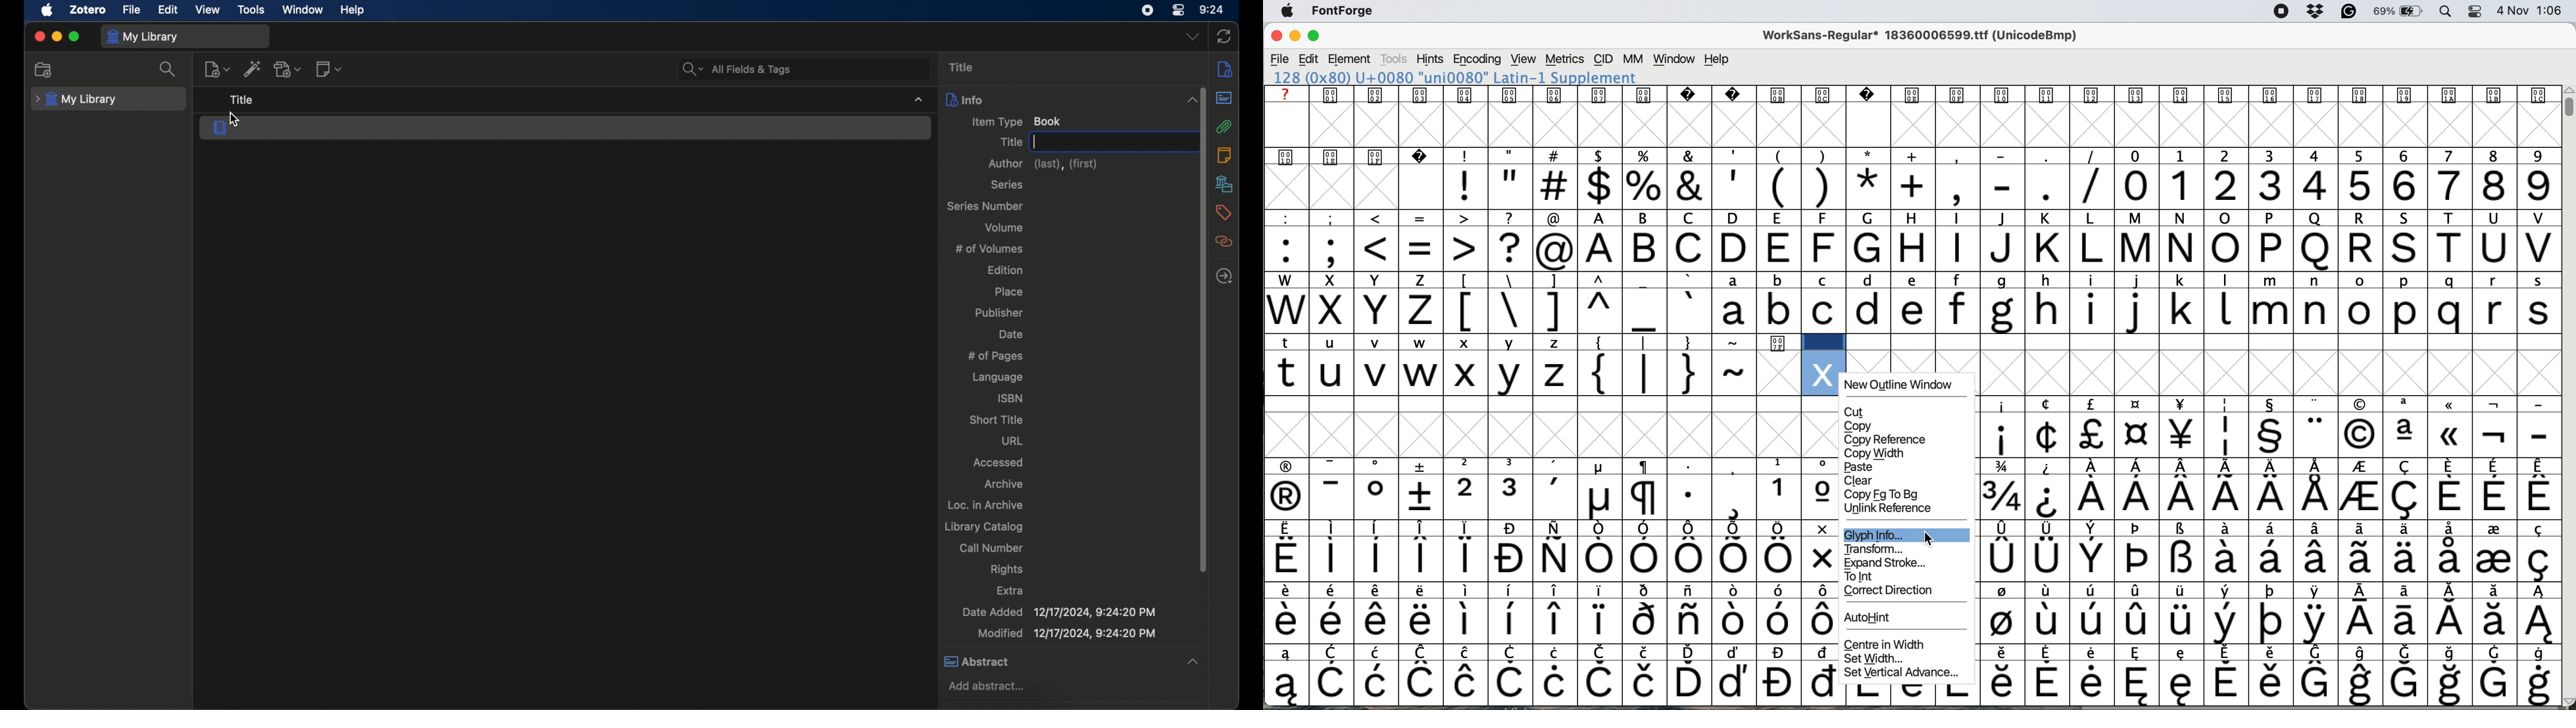 The height and width of the screenshot is (728, 2576). What do you see at coordinates (1193, 663) in the screenshot?
I see `dropdown` at bounding box center [1193, 663].